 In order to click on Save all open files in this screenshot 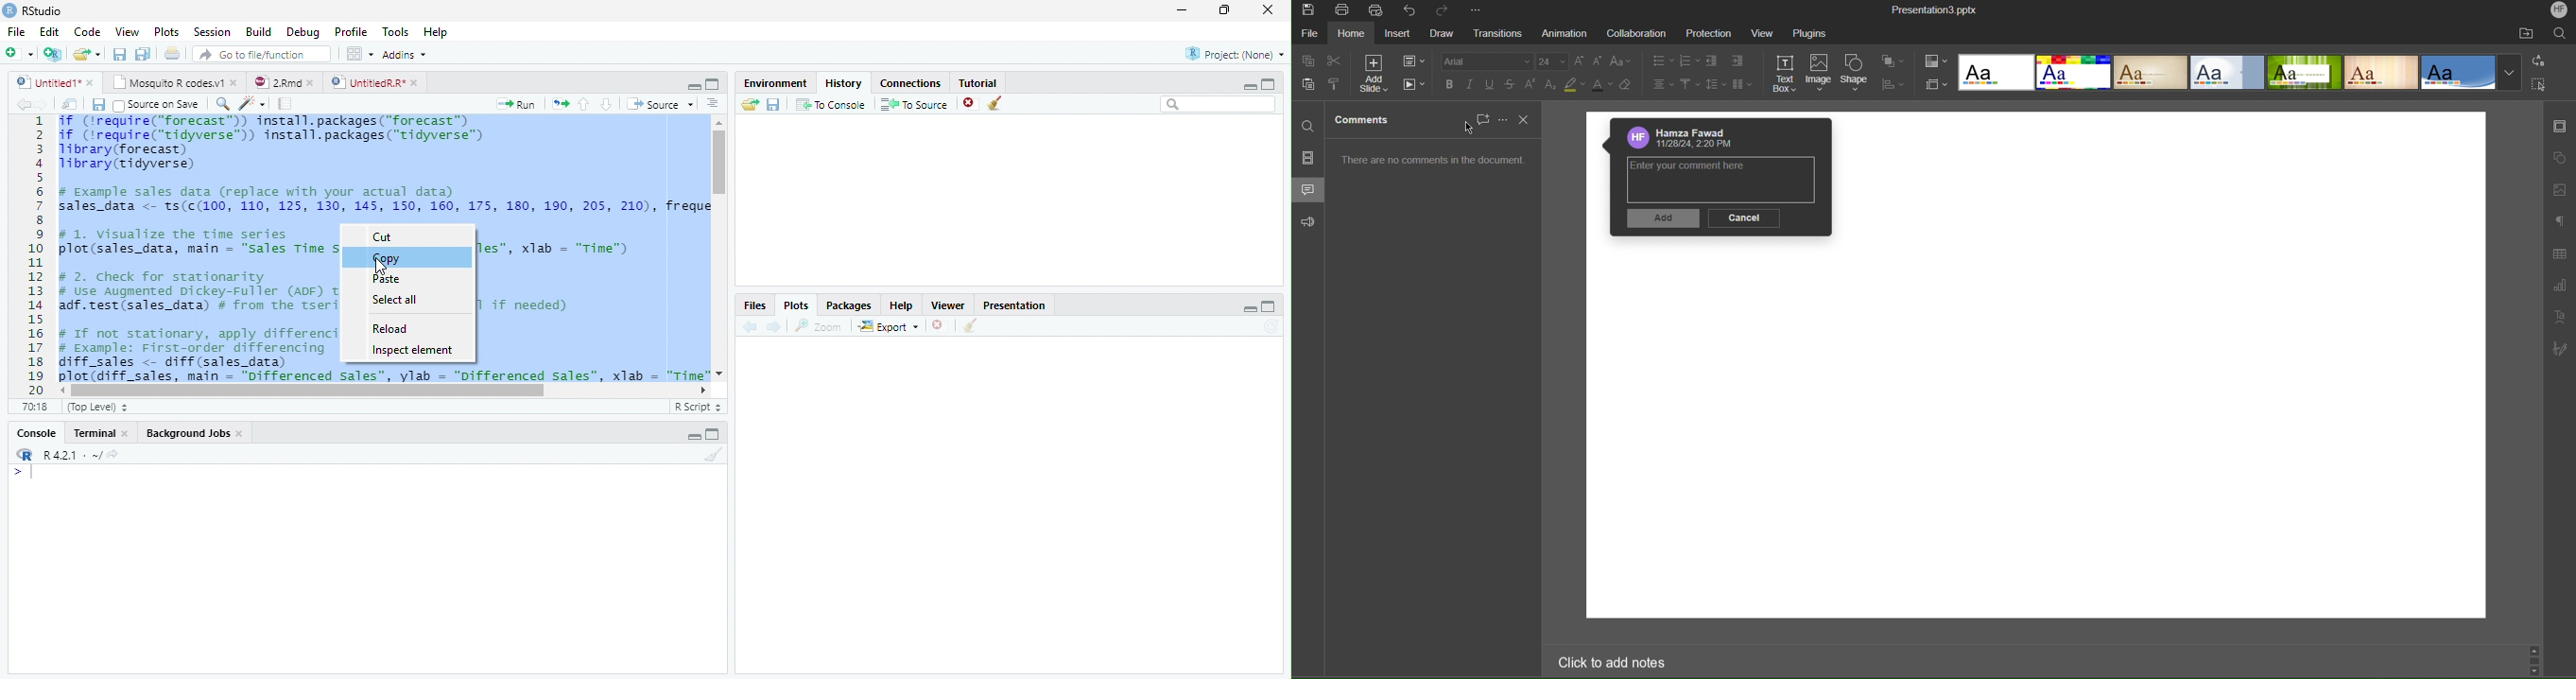, I will do `click(144, 54)`.